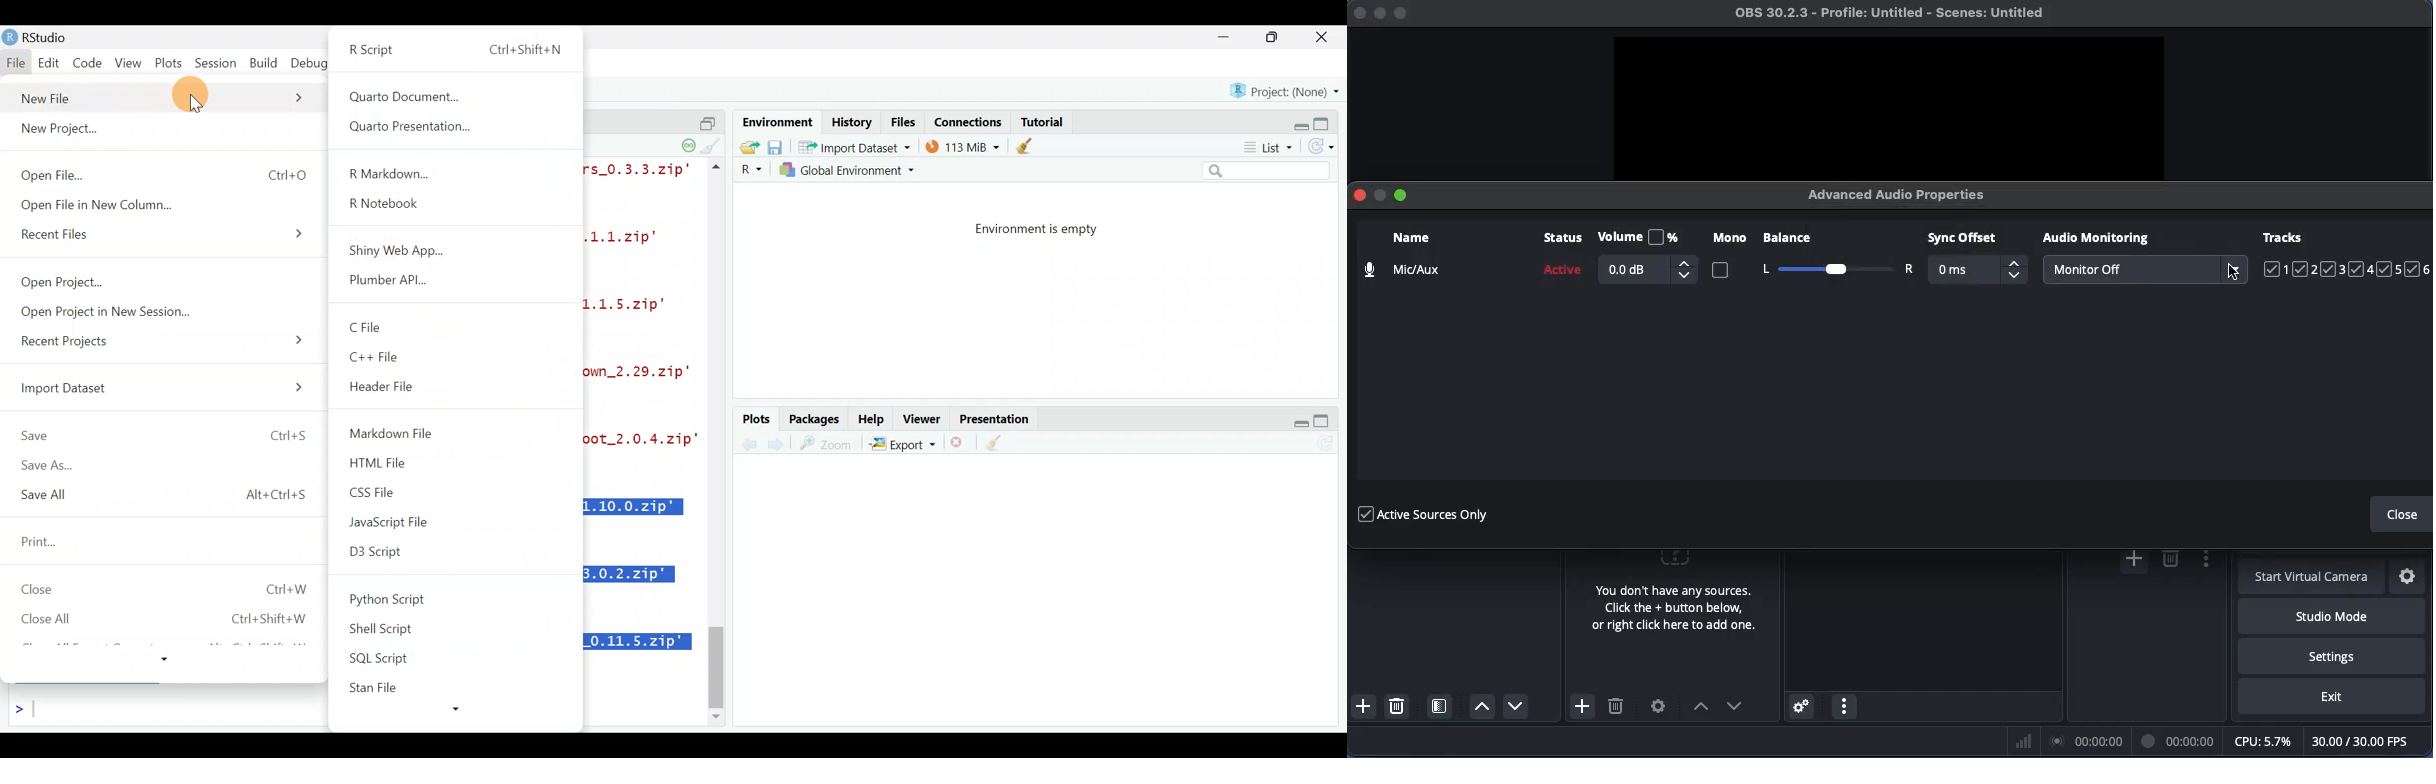  What do you see at coordinates (1377, 16) in the screenshot?
I see `minimize` at bounding box center [1377, 16].